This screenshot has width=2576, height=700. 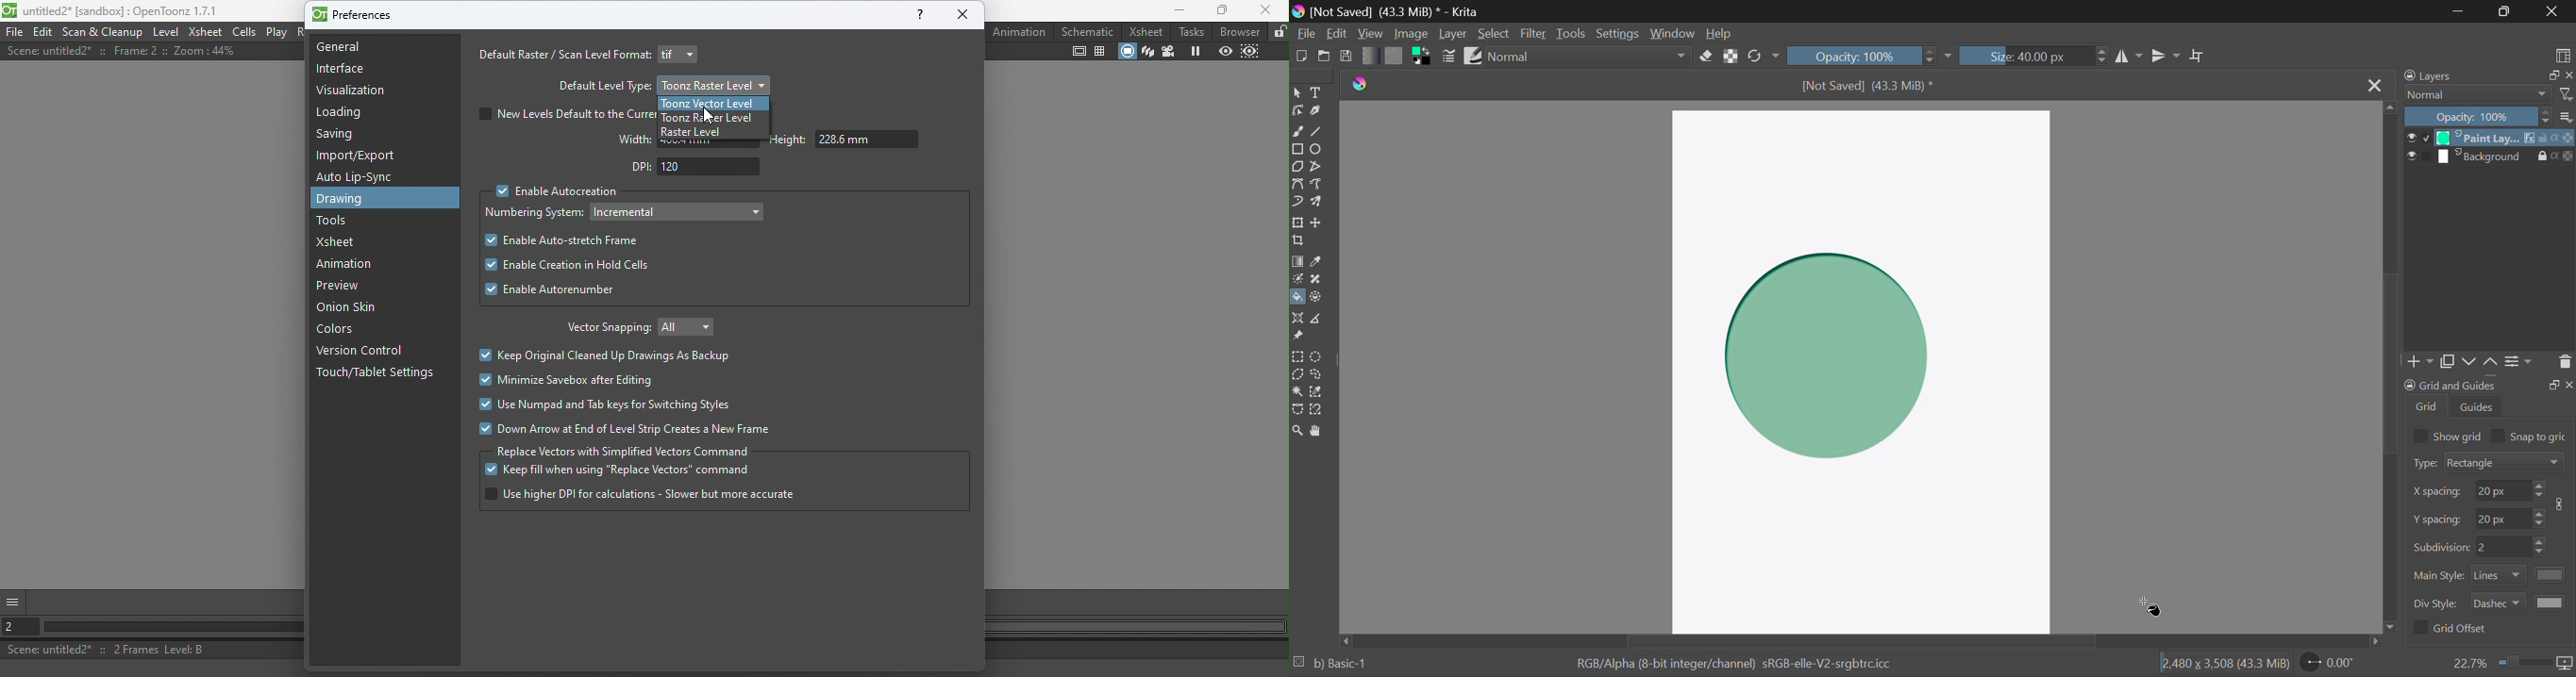 What do you see at coordinates (2492, 548) in the screenshot?
I see `Grid Characteristic Input` at bounding box center [2492, 548].